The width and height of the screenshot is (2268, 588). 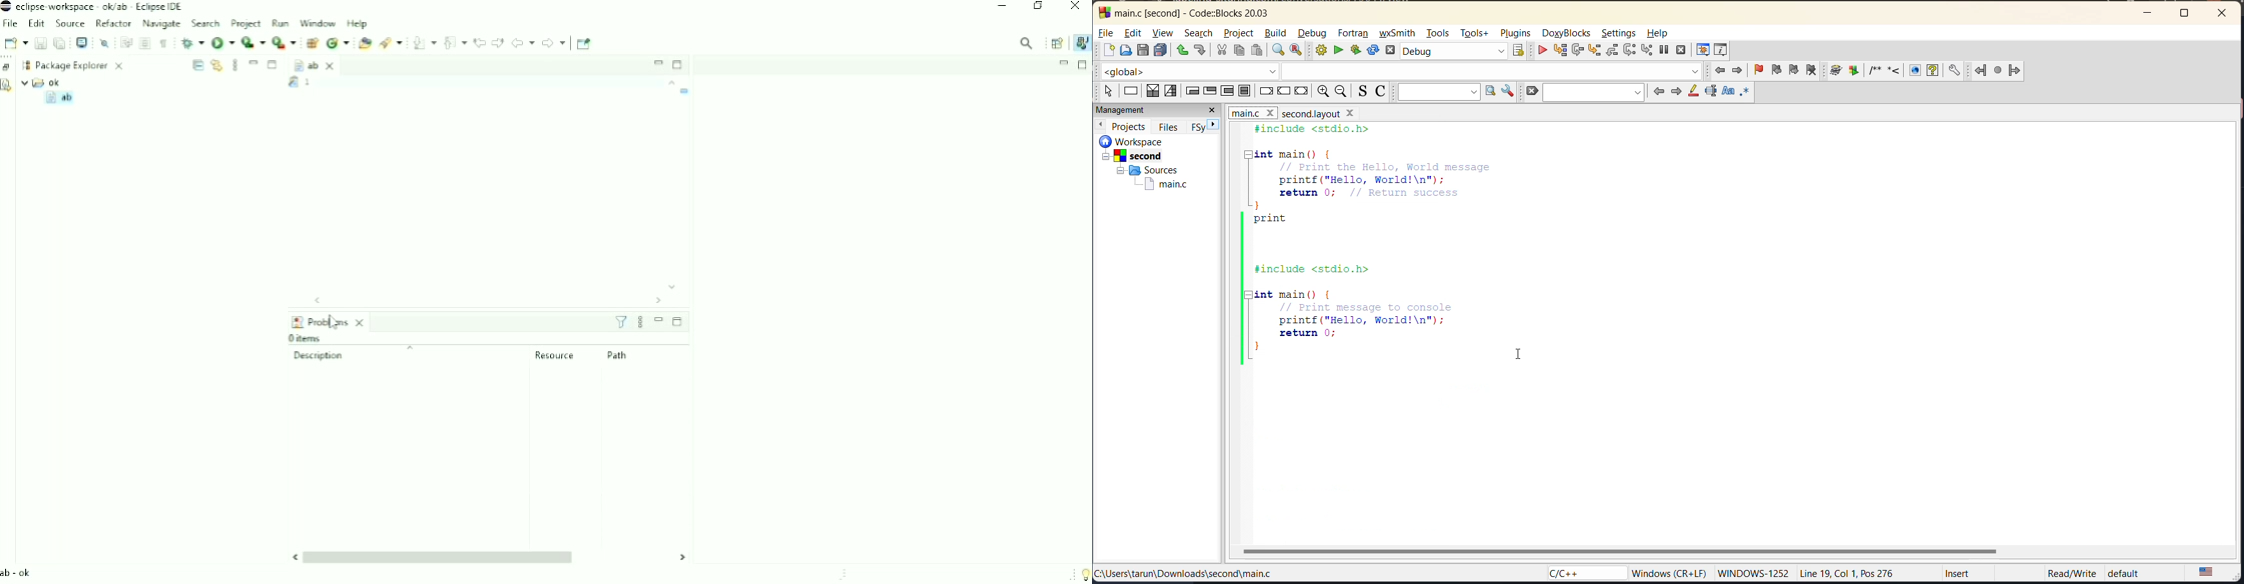 What do you see at coordinates (1610, 52) in the screenshot?
I see `step out` at bounding box center [1610, 52].